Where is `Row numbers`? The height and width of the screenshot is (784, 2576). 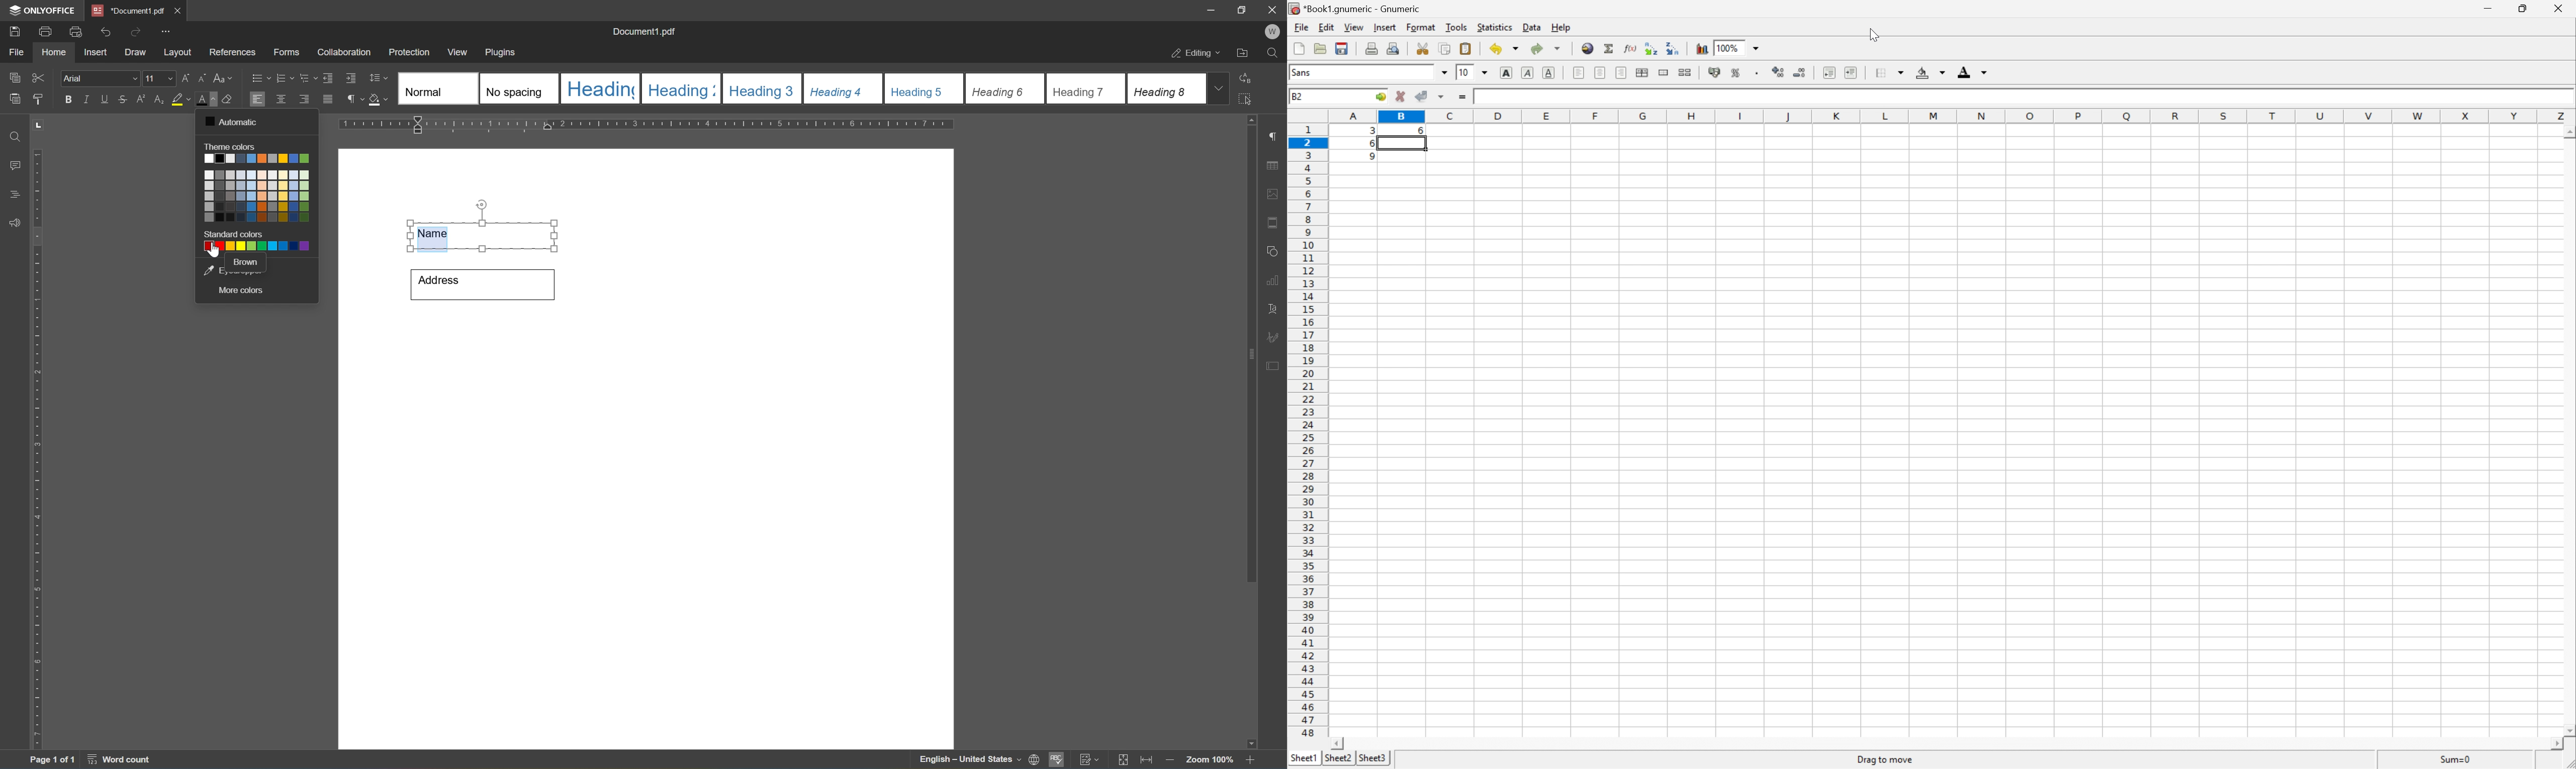
Row numbers is located at coordinates (1307, 431).